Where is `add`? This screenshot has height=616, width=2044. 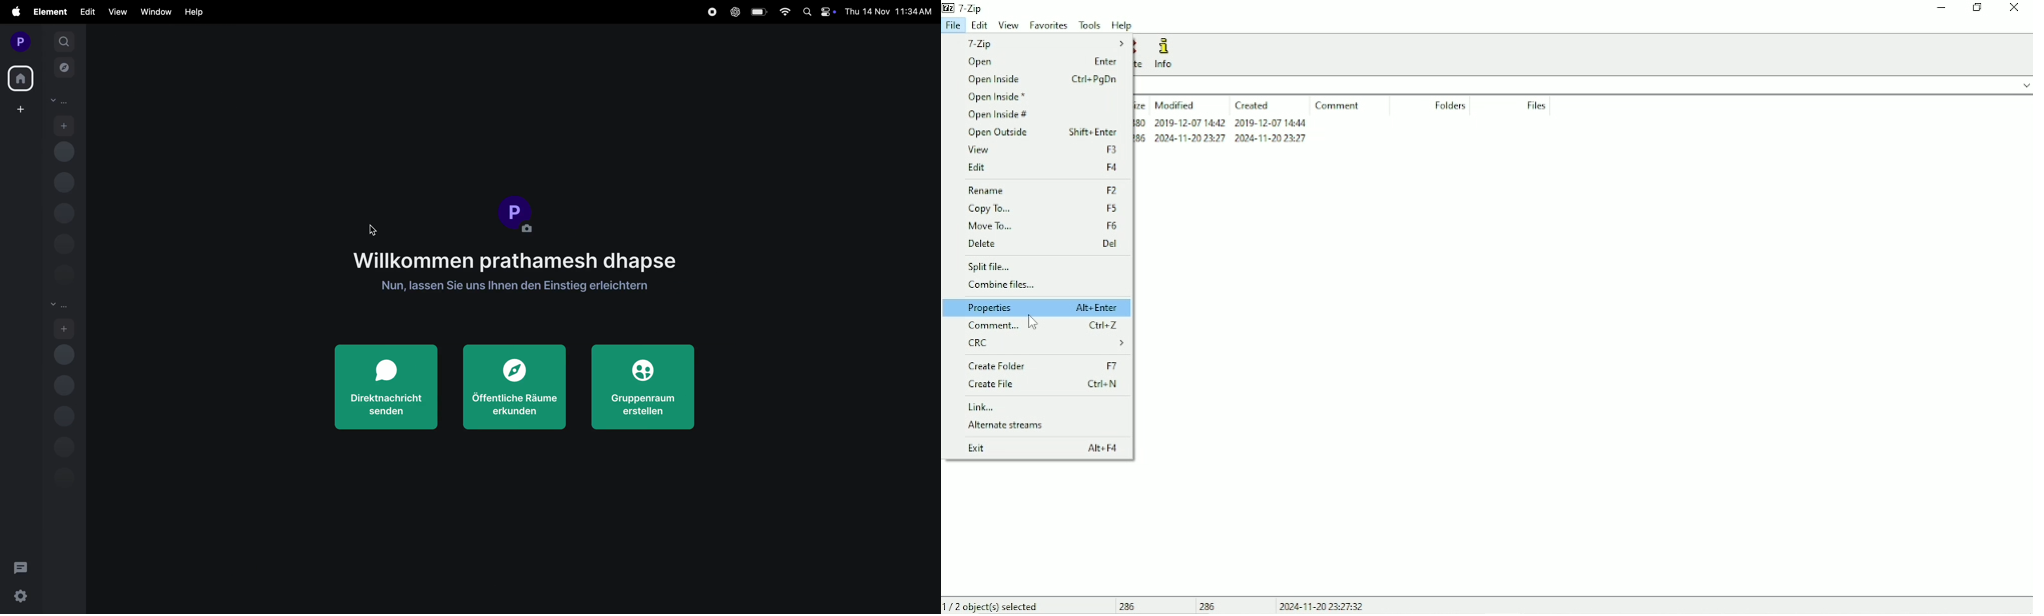 add is located at coordinates (64, 125).